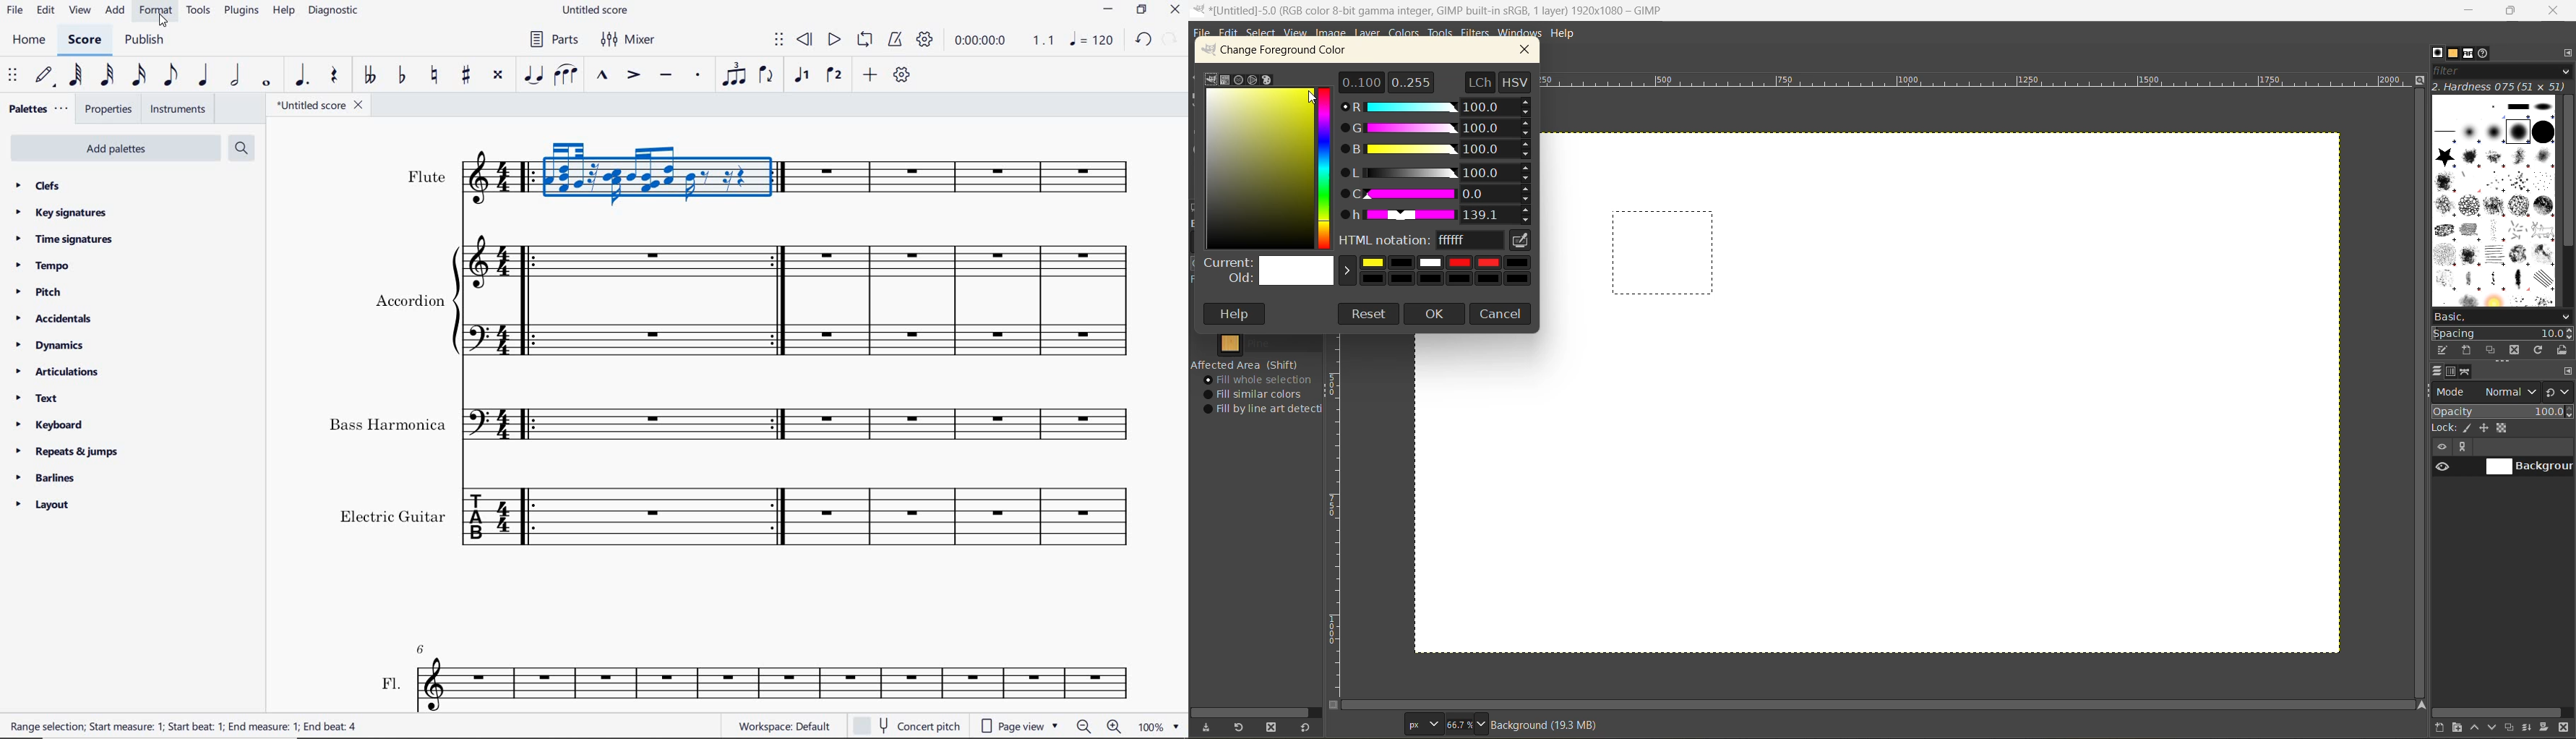 The height and width of the screenshot is (756, 2576). What do you see at coordinates (467, 78) in the screenshot?
I see `toggle sharp` at bounding box center [467, 78].